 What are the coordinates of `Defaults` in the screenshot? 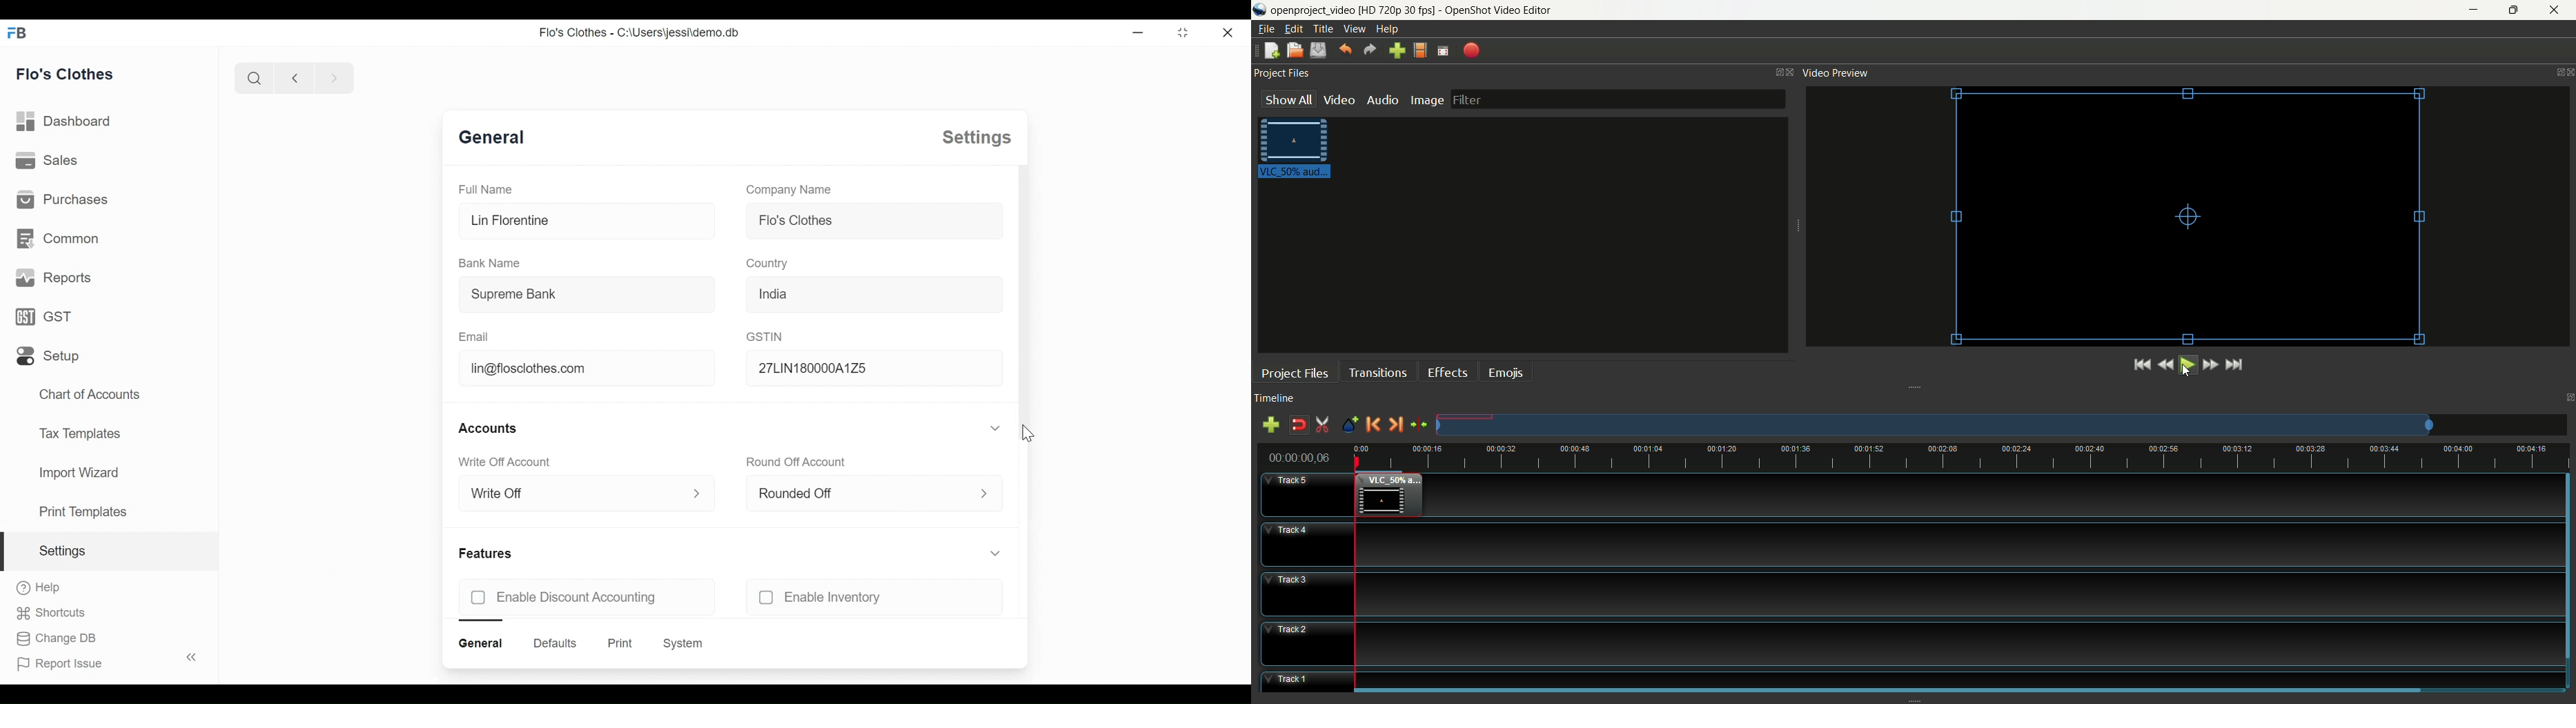 It's located at (555, 643).